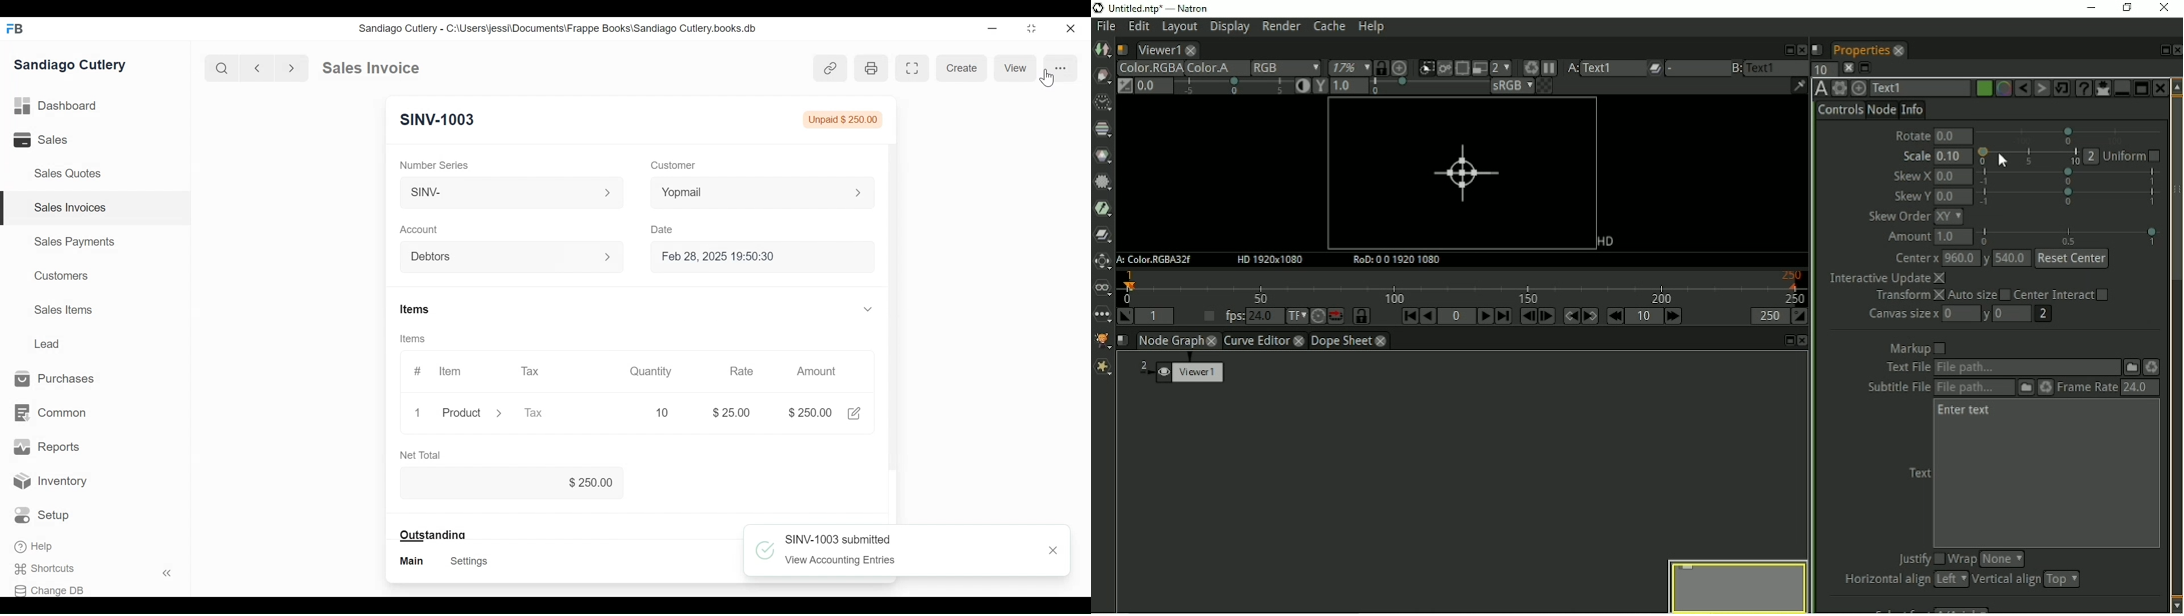 The width and height of the screenshot is (2184, 616). Describe the element at coordinates (167, 575) in the screenshot. I see `«` at that location.